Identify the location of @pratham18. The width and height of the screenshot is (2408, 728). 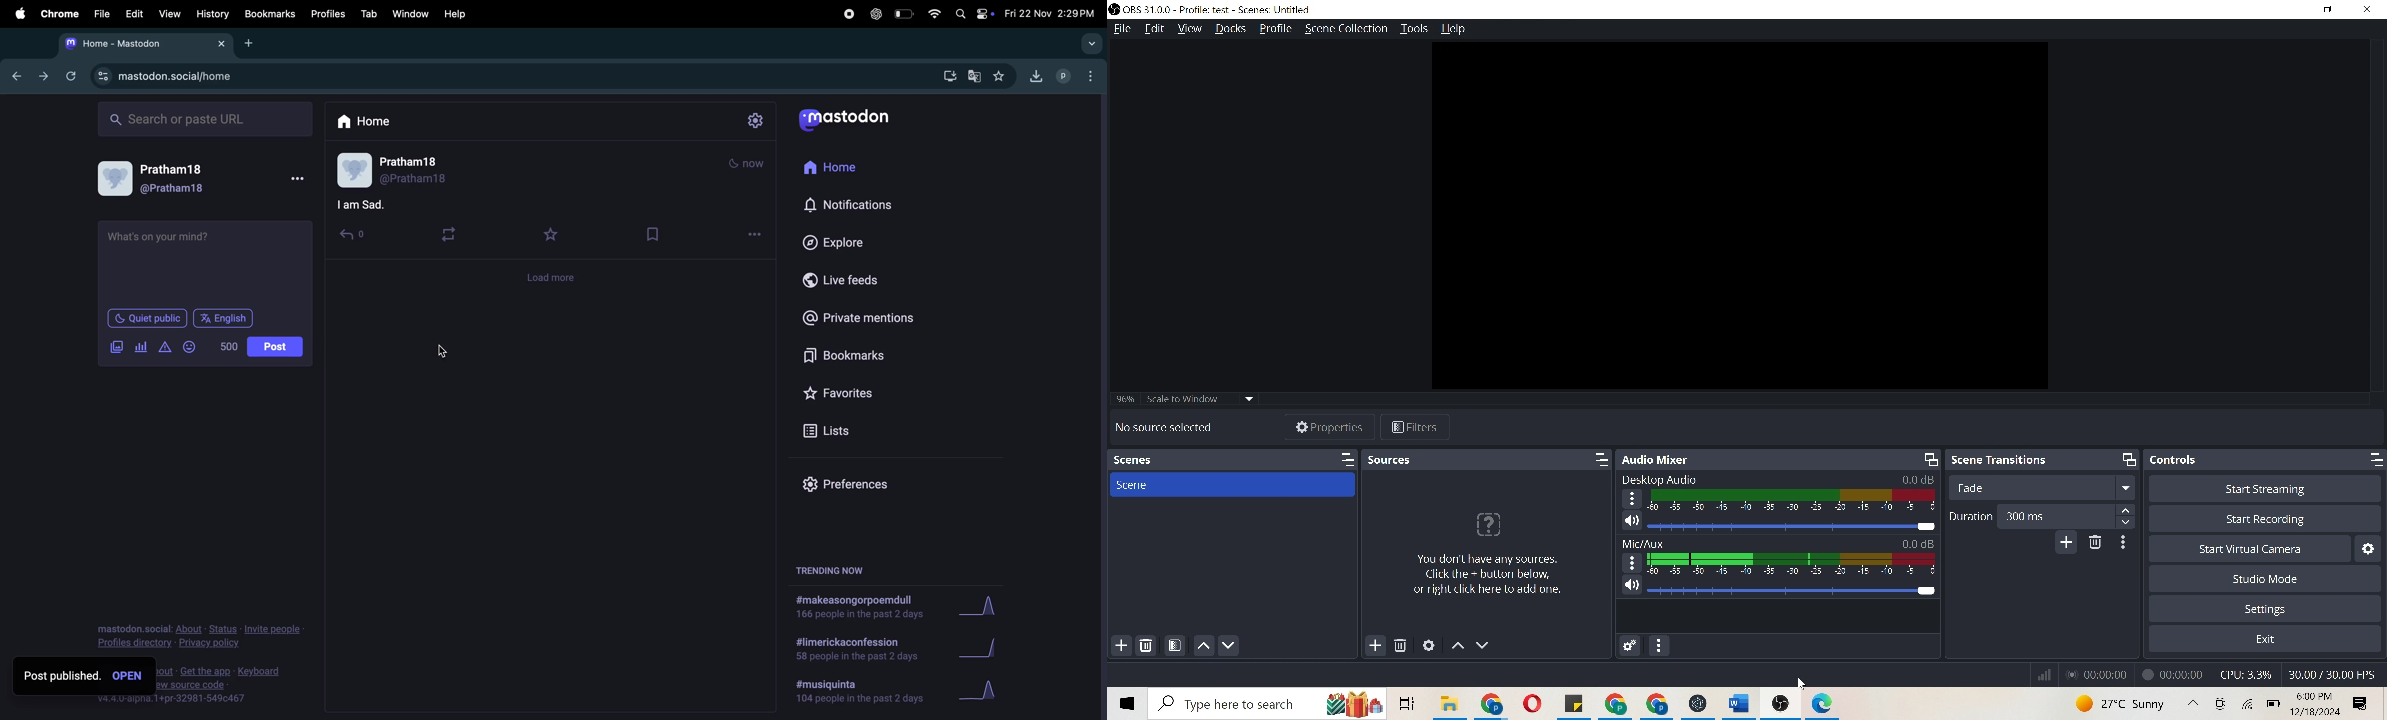
(175, 190).